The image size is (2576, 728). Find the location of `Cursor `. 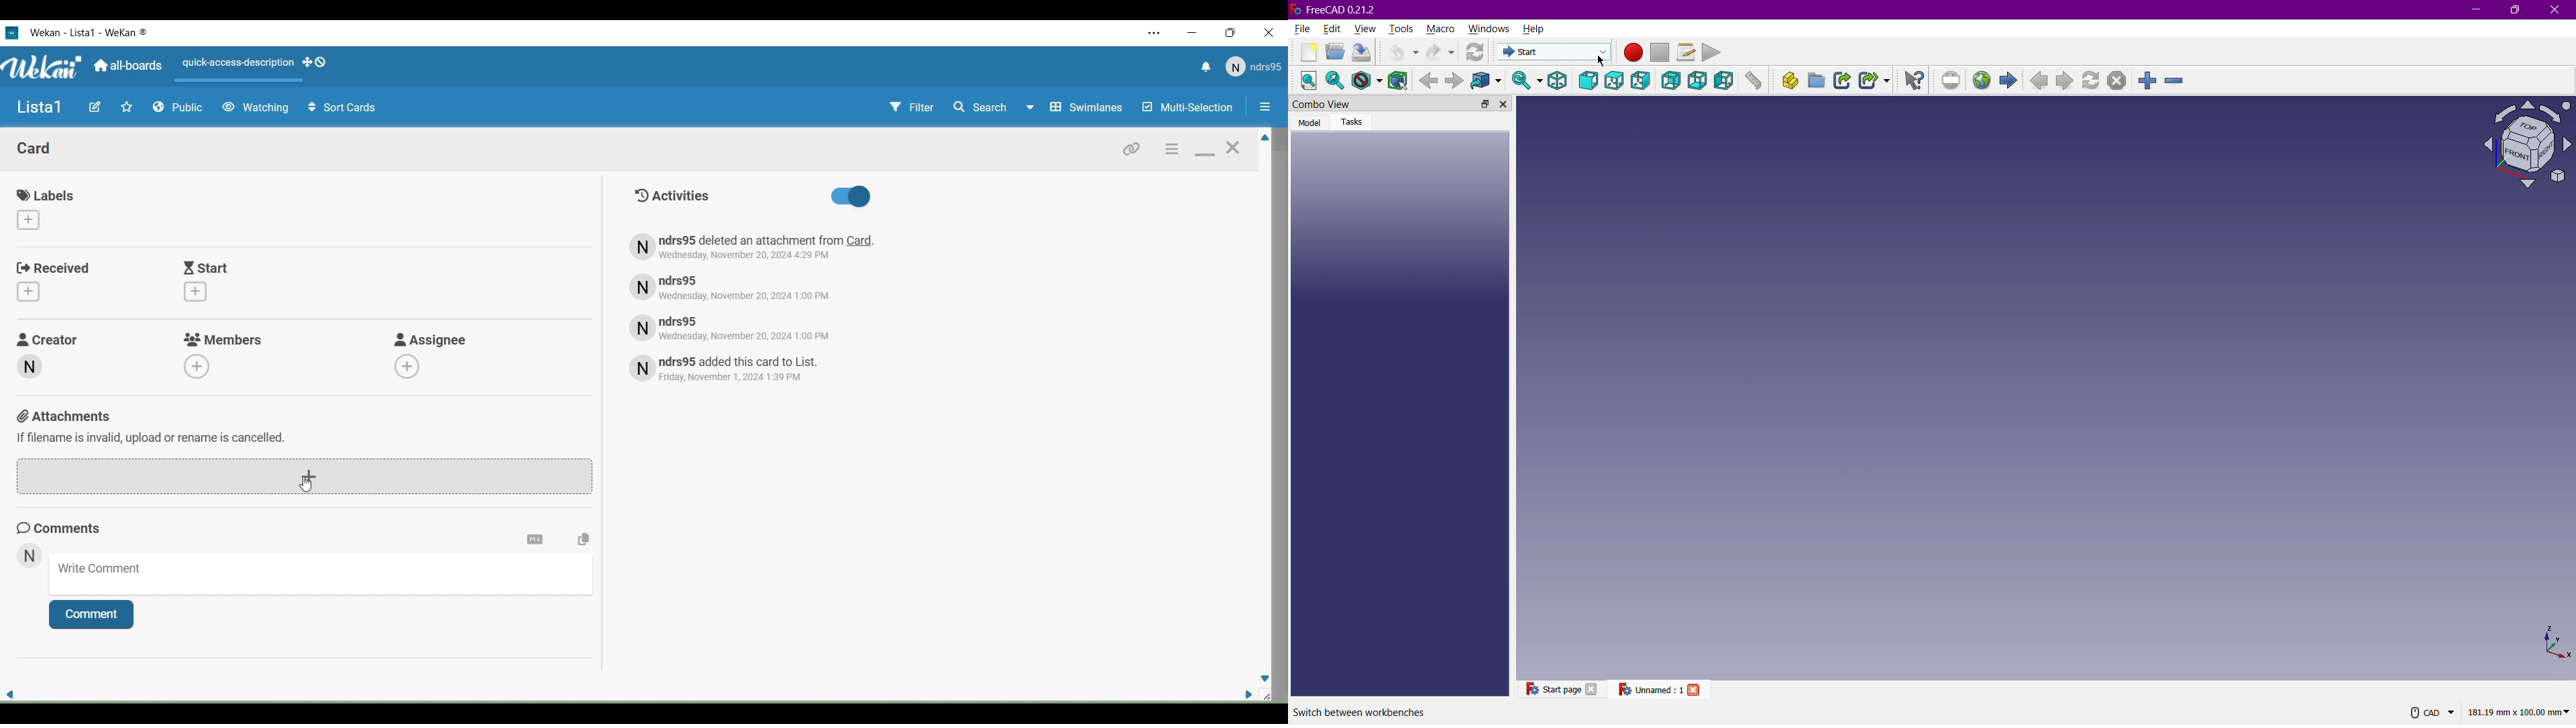

Cursor  is located at coordinates (1600, 60).